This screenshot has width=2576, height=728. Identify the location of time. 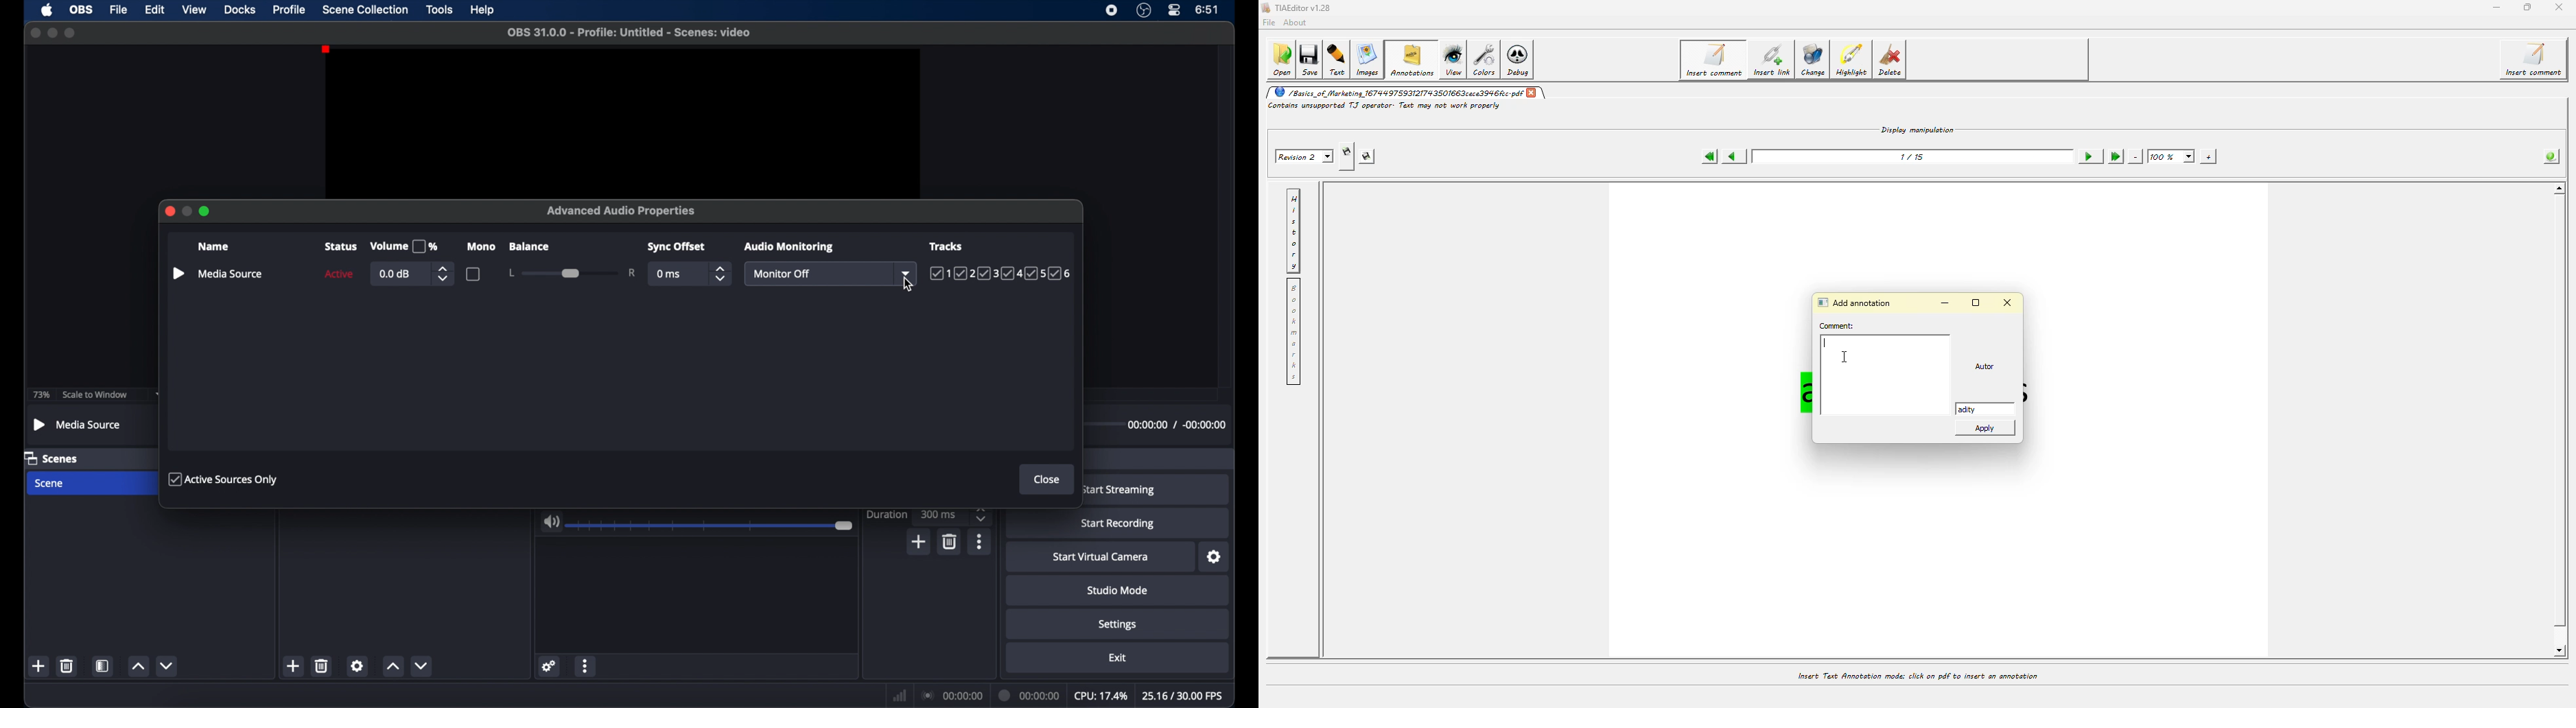
(1208, 9).